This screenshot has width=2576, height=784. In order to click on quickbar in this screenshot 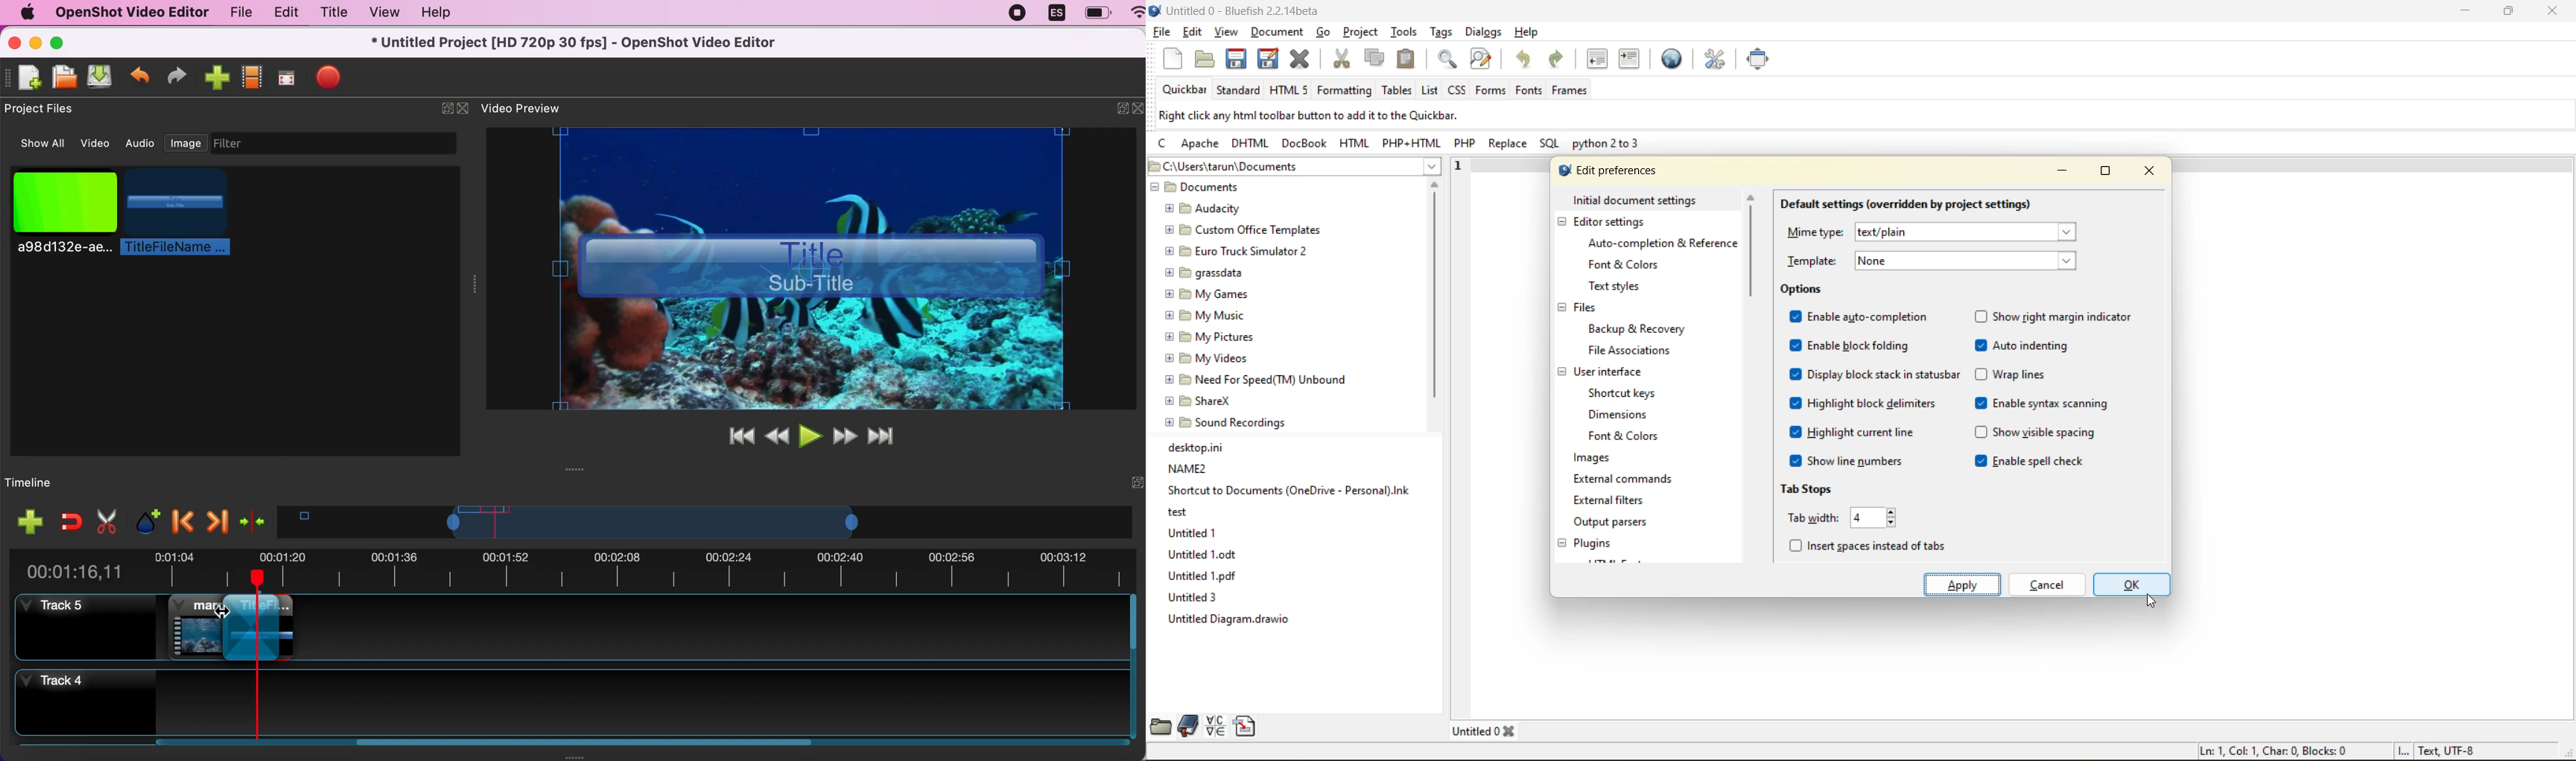, I will do `click(1186, 90)`.